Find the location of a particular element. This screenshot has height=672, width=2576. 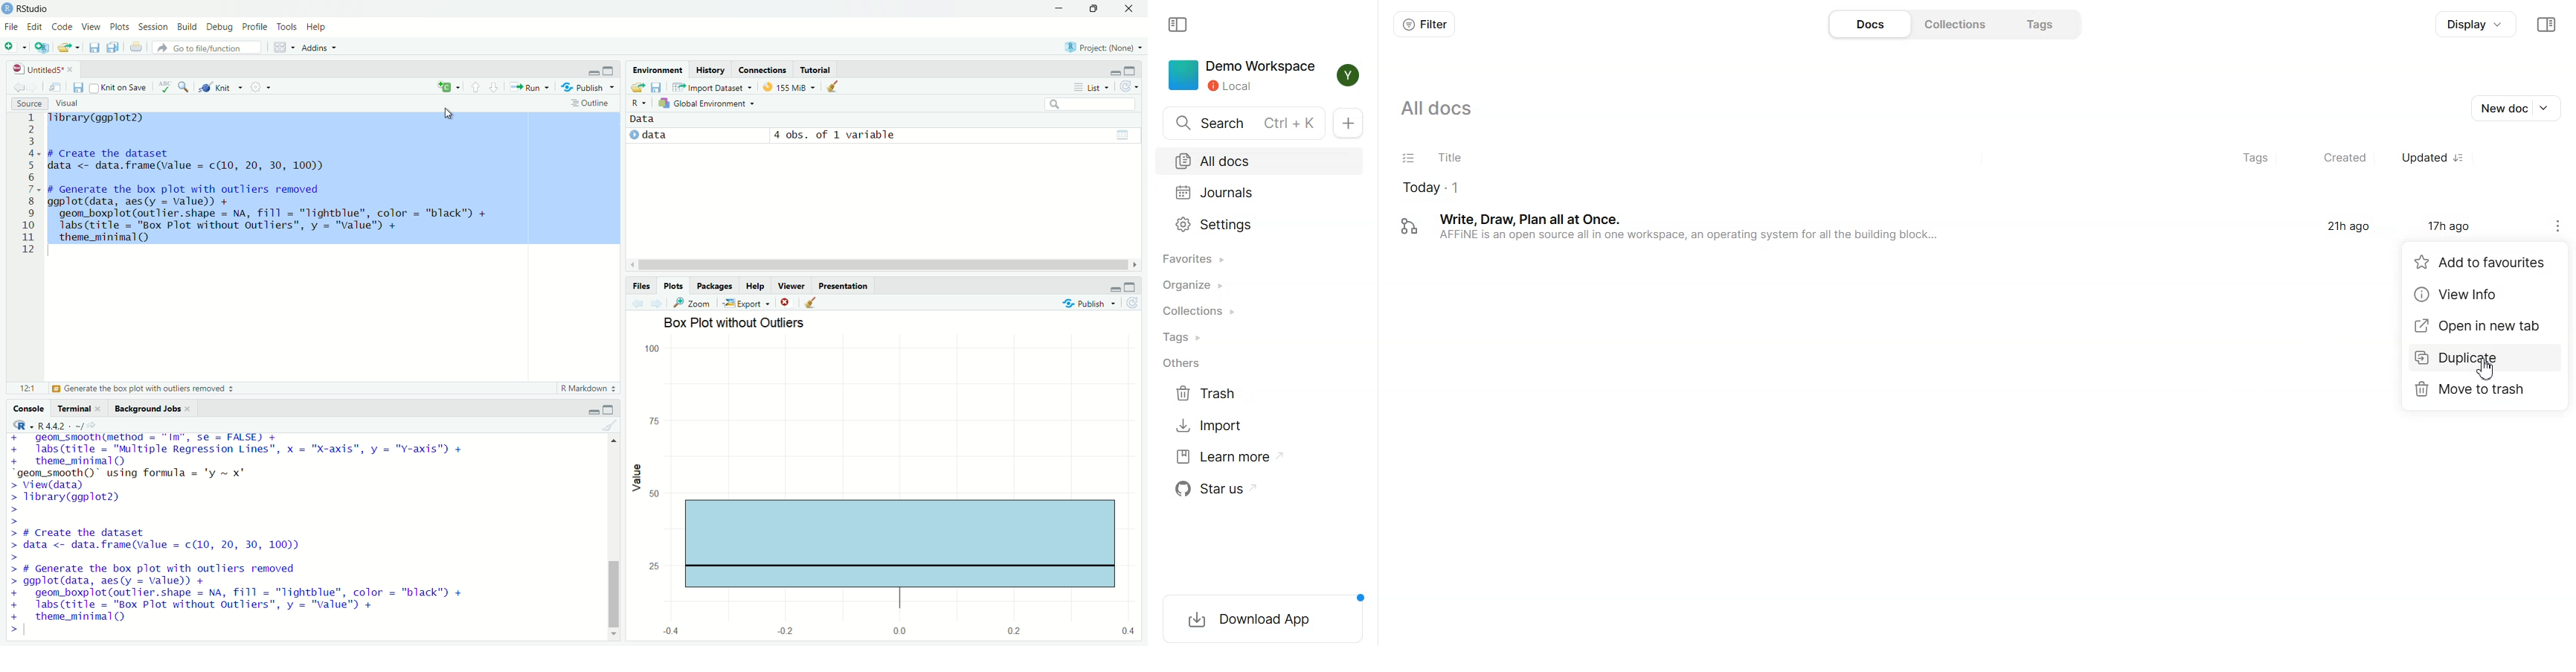

i Export ~ is located at coordinates (748, 302).